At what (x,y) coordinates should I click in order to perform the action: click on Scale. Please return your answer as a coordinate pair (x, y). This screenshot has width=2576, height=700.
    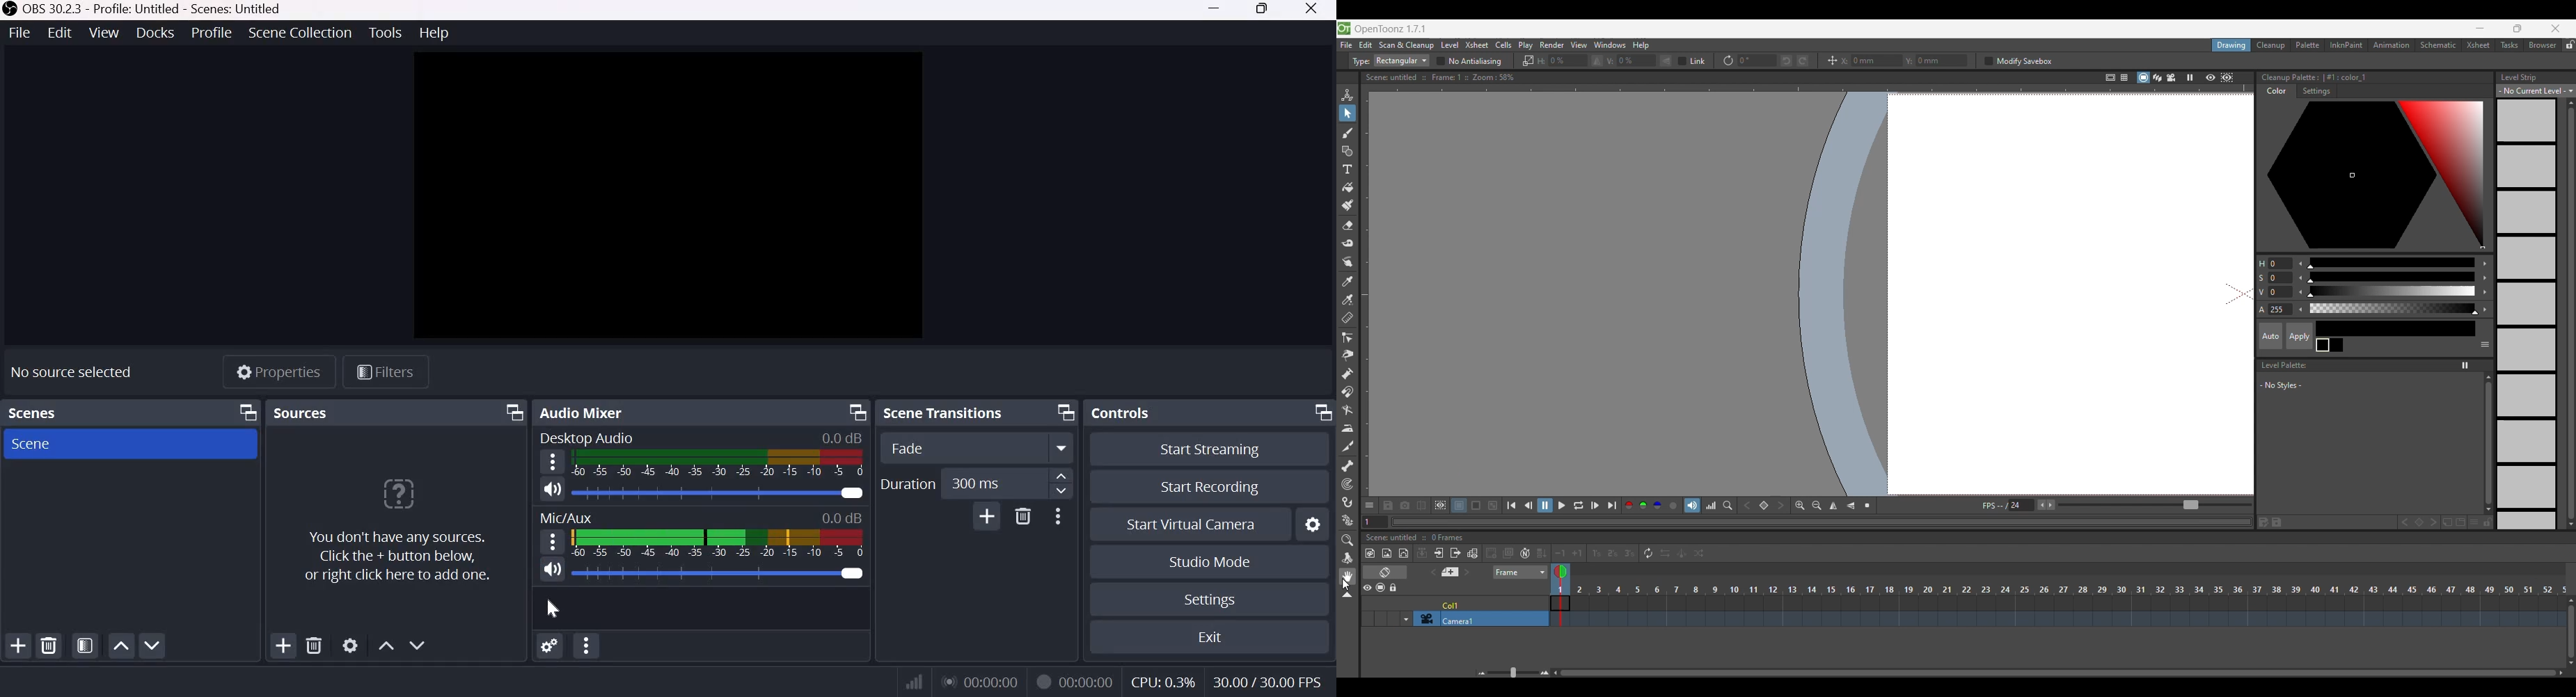
    Looking at the image, I should click on (1528, 60).